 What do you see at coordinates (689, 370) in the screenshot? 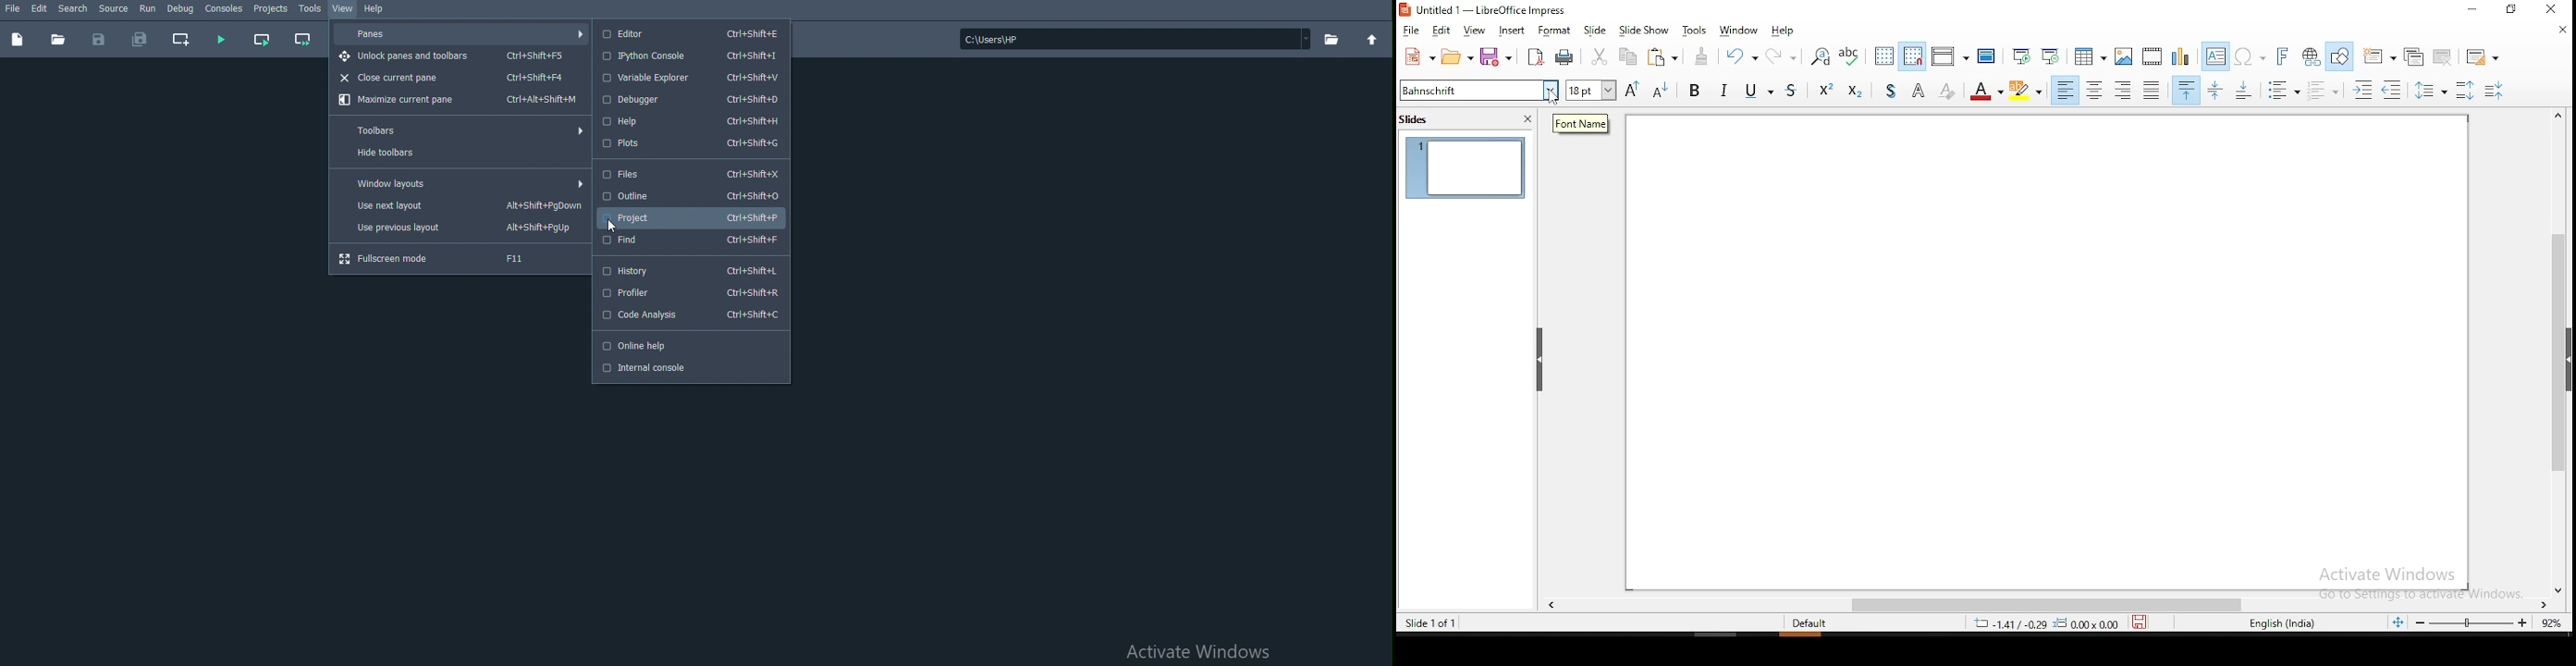
I see `Internal console` at bounding box center [689, 370].